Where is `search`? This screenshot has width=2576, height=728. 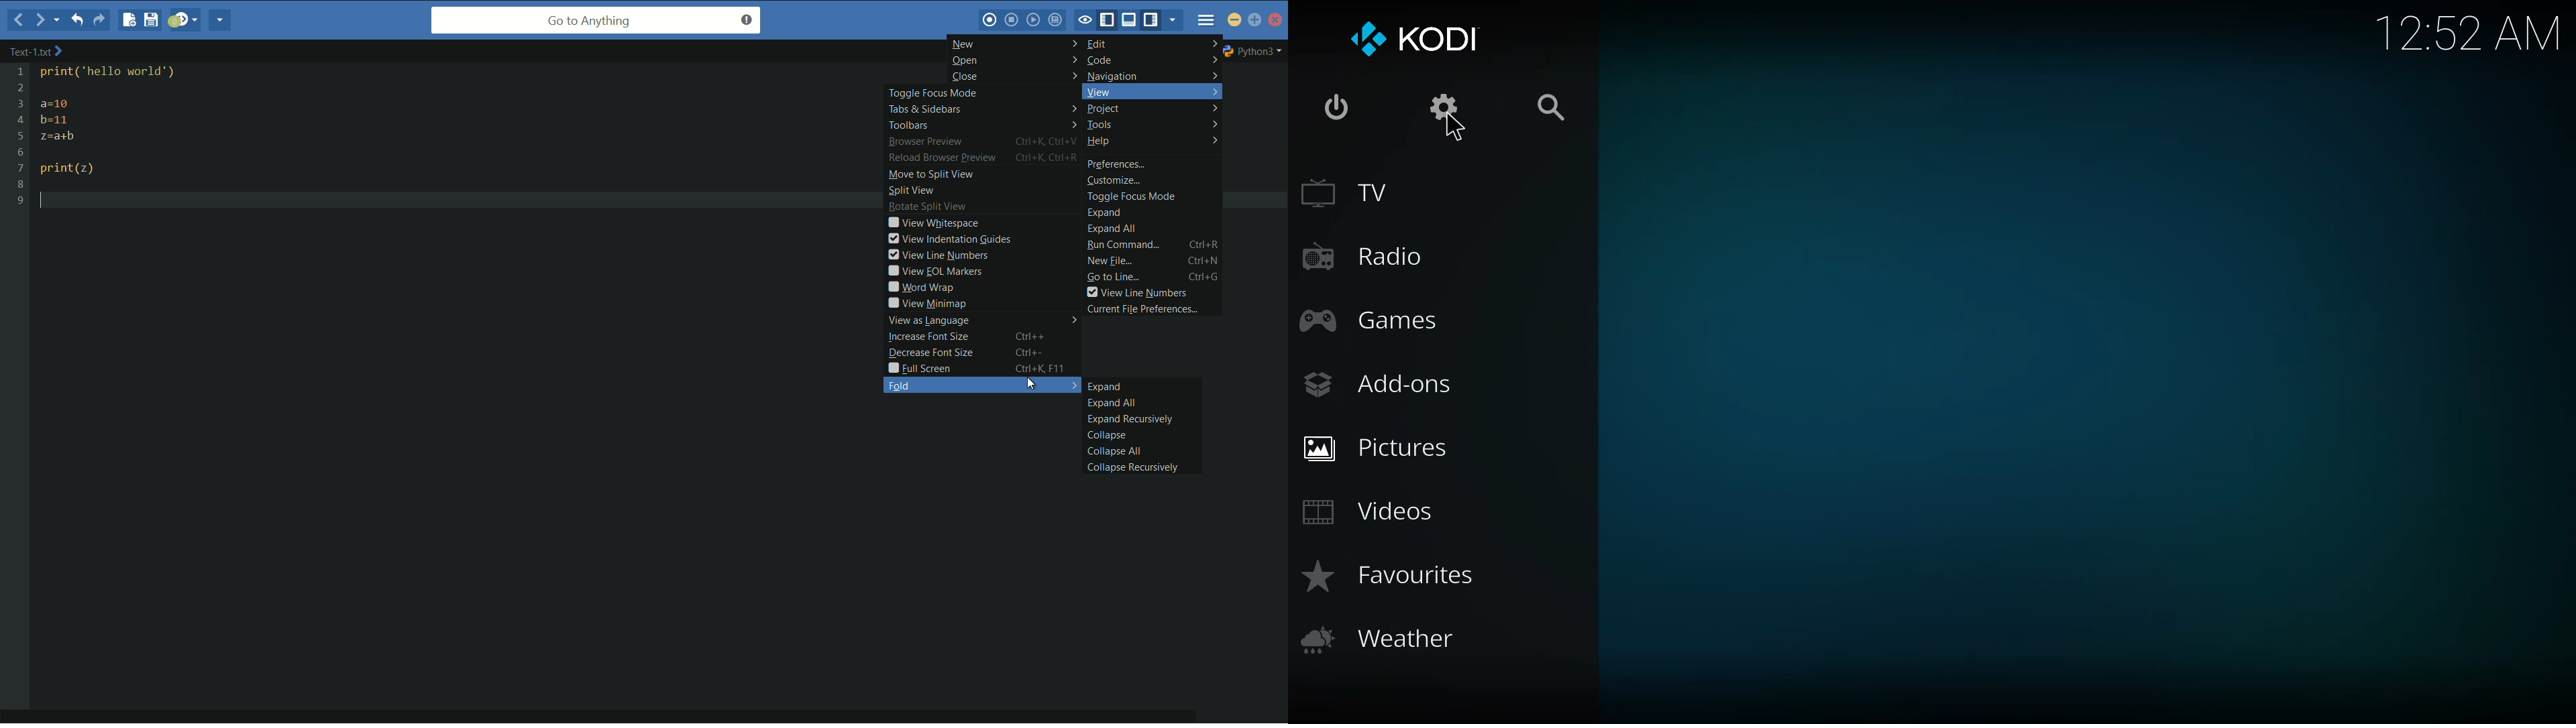
search is located at coordinates (1558, 107).